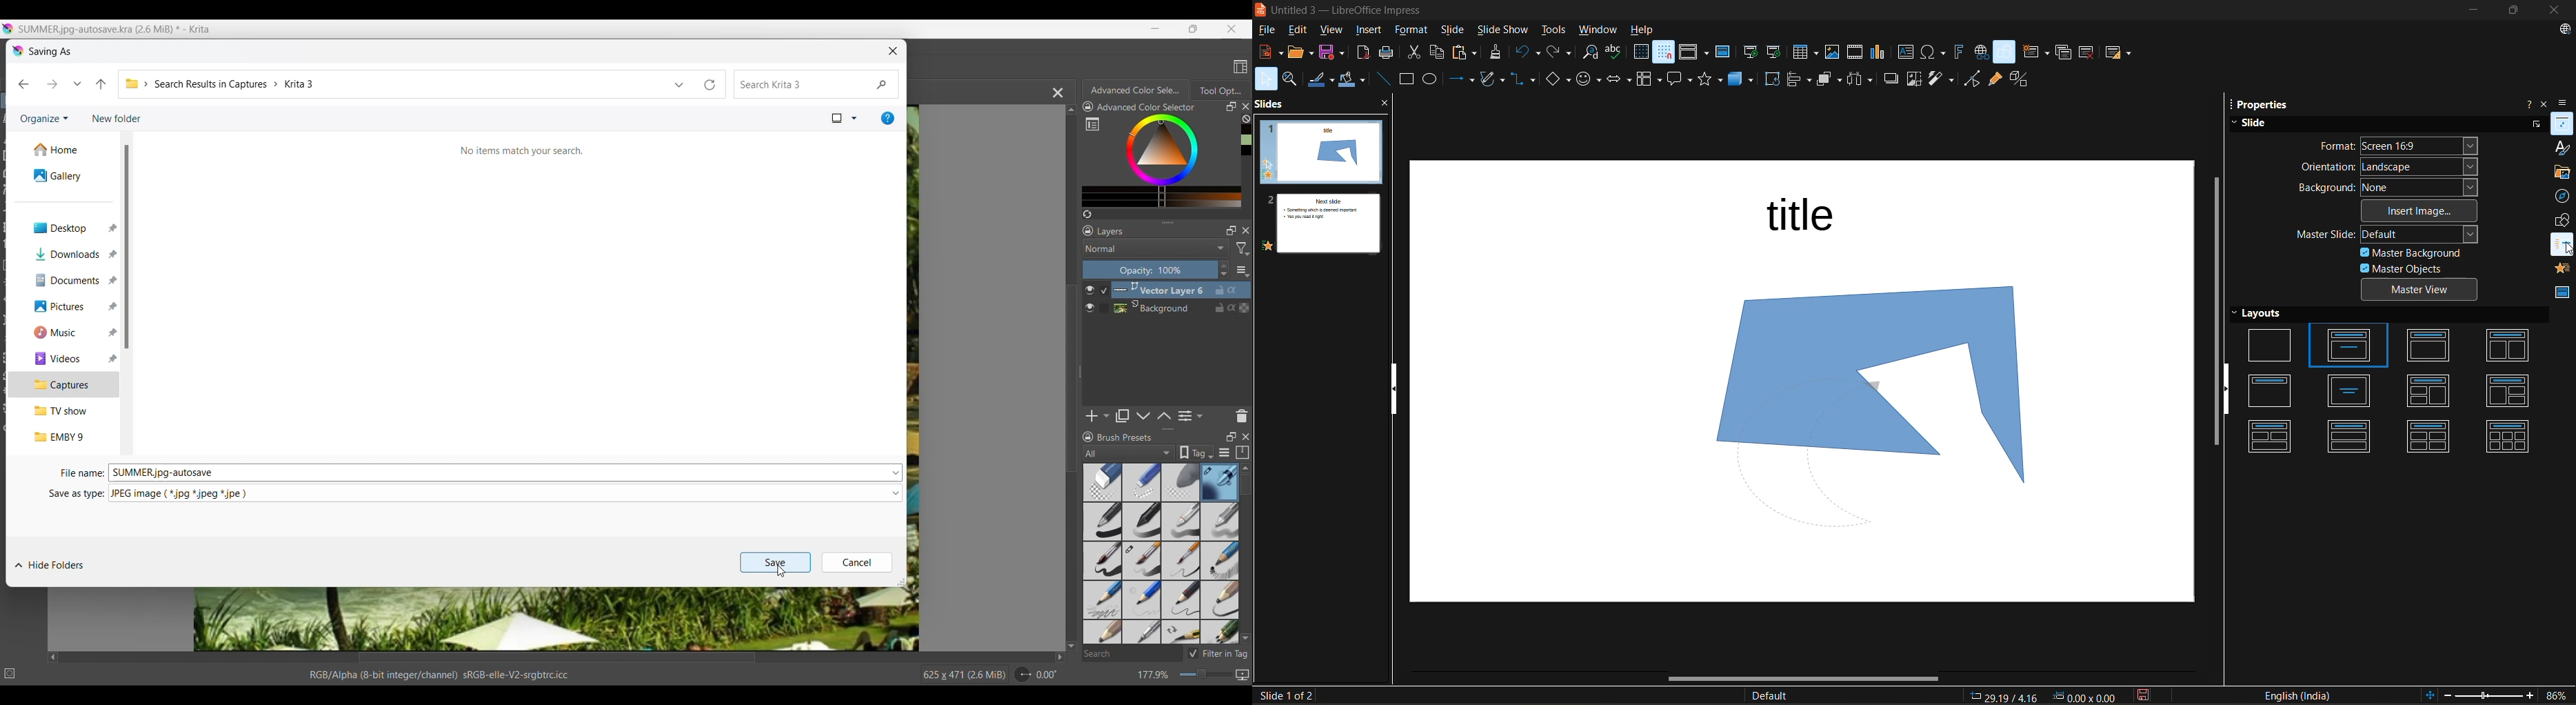 The height and width of the screenshot is (728, 2576). What do you see at coordinates (1024, 675) in the screenshot?
I see `Dial to change rotation` at bounding box center [1024, 675].